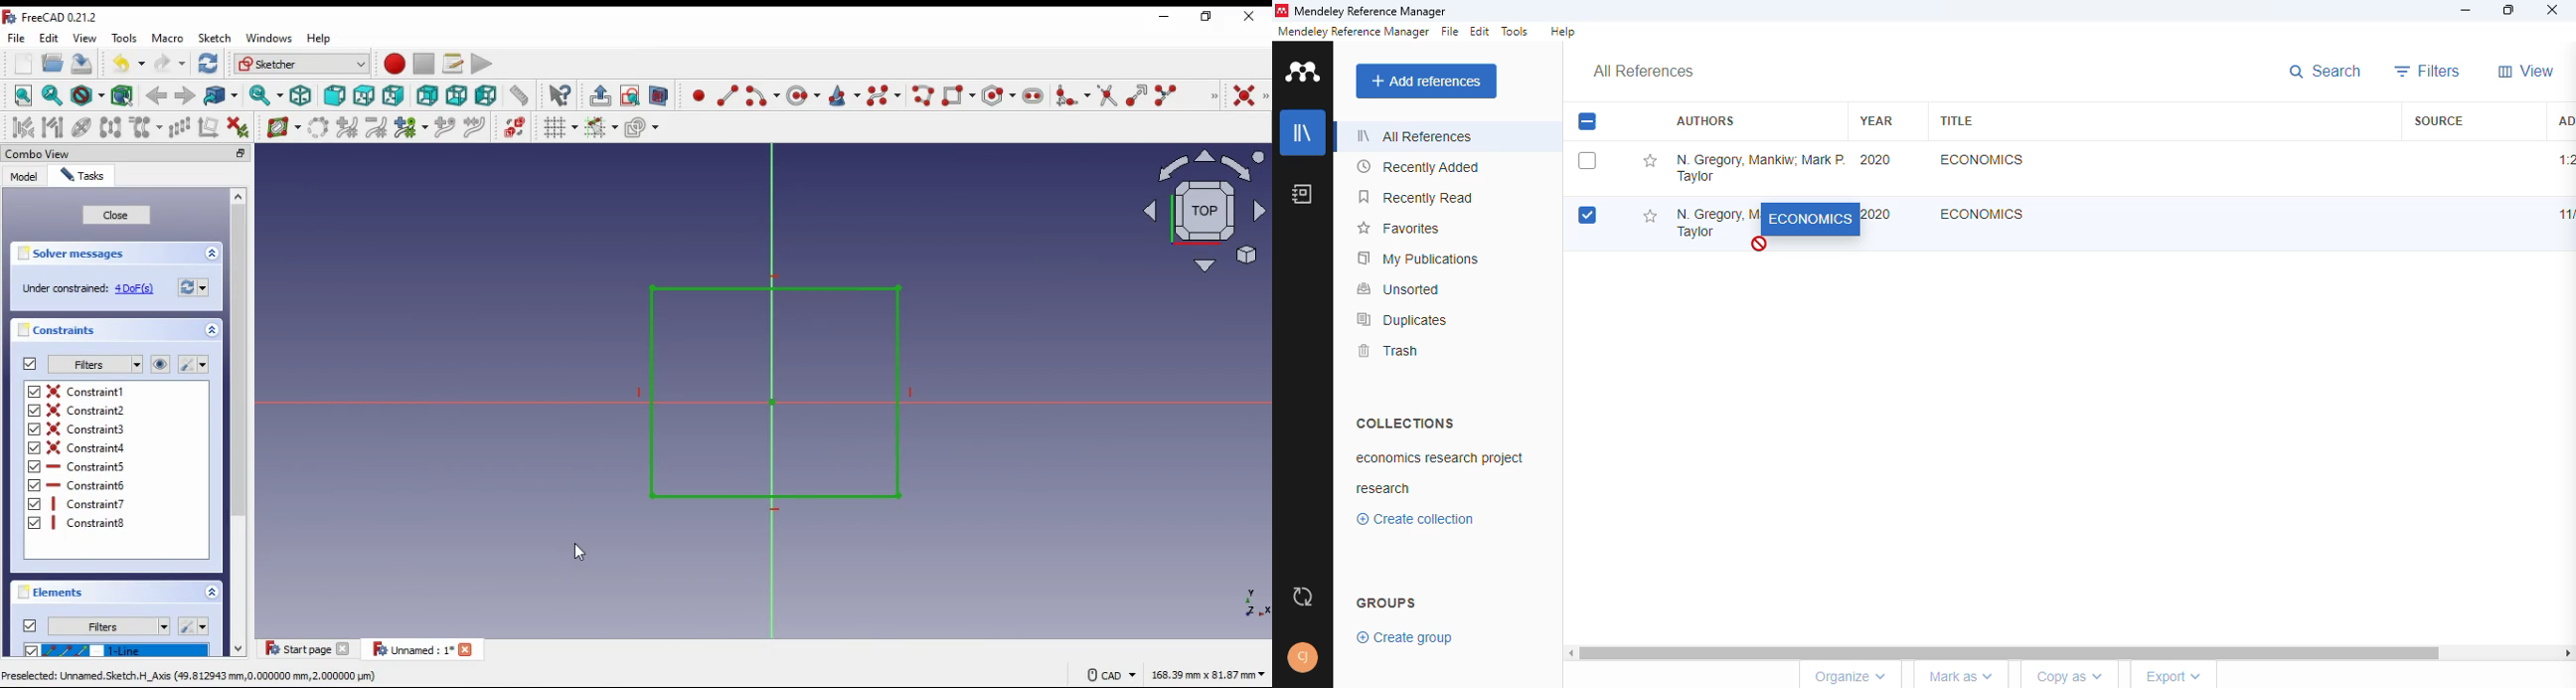 This screenshot has height=700, width=2576. Describe the element at coordinates (699, 94) in the screenshot. I see `create point` at that location.